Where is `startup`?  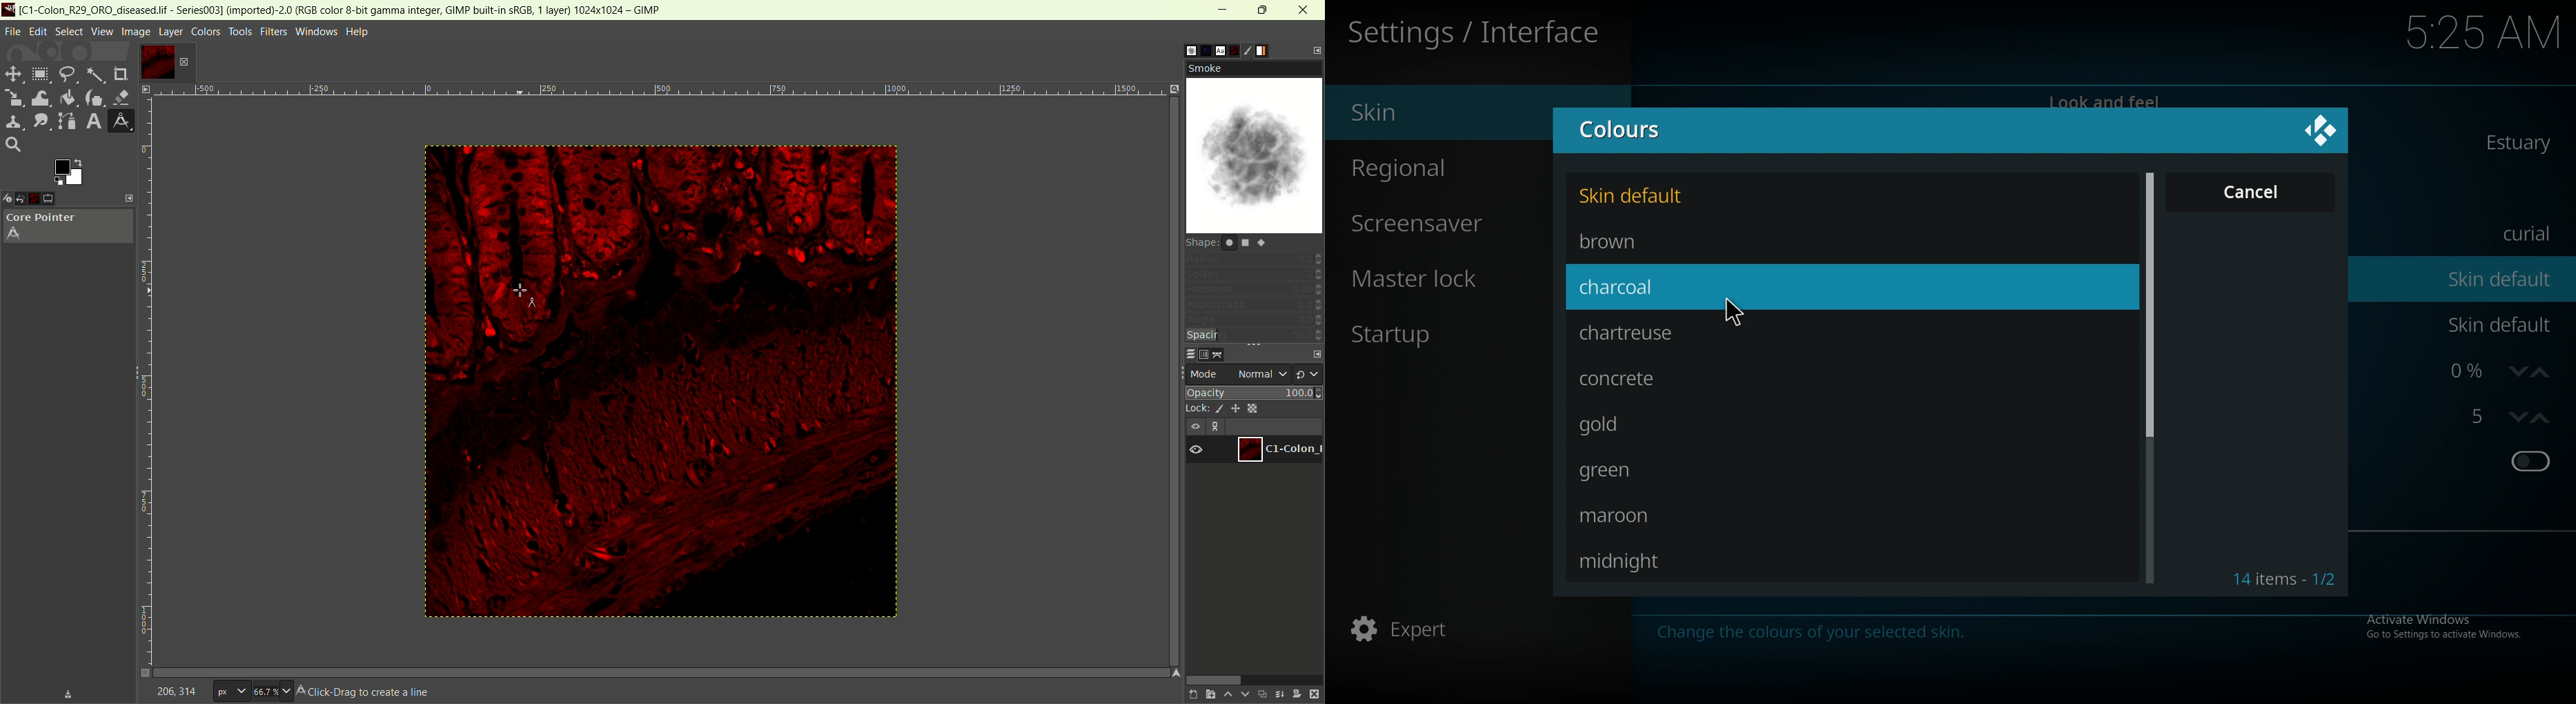
startup is located at coordinates (1419, 338).